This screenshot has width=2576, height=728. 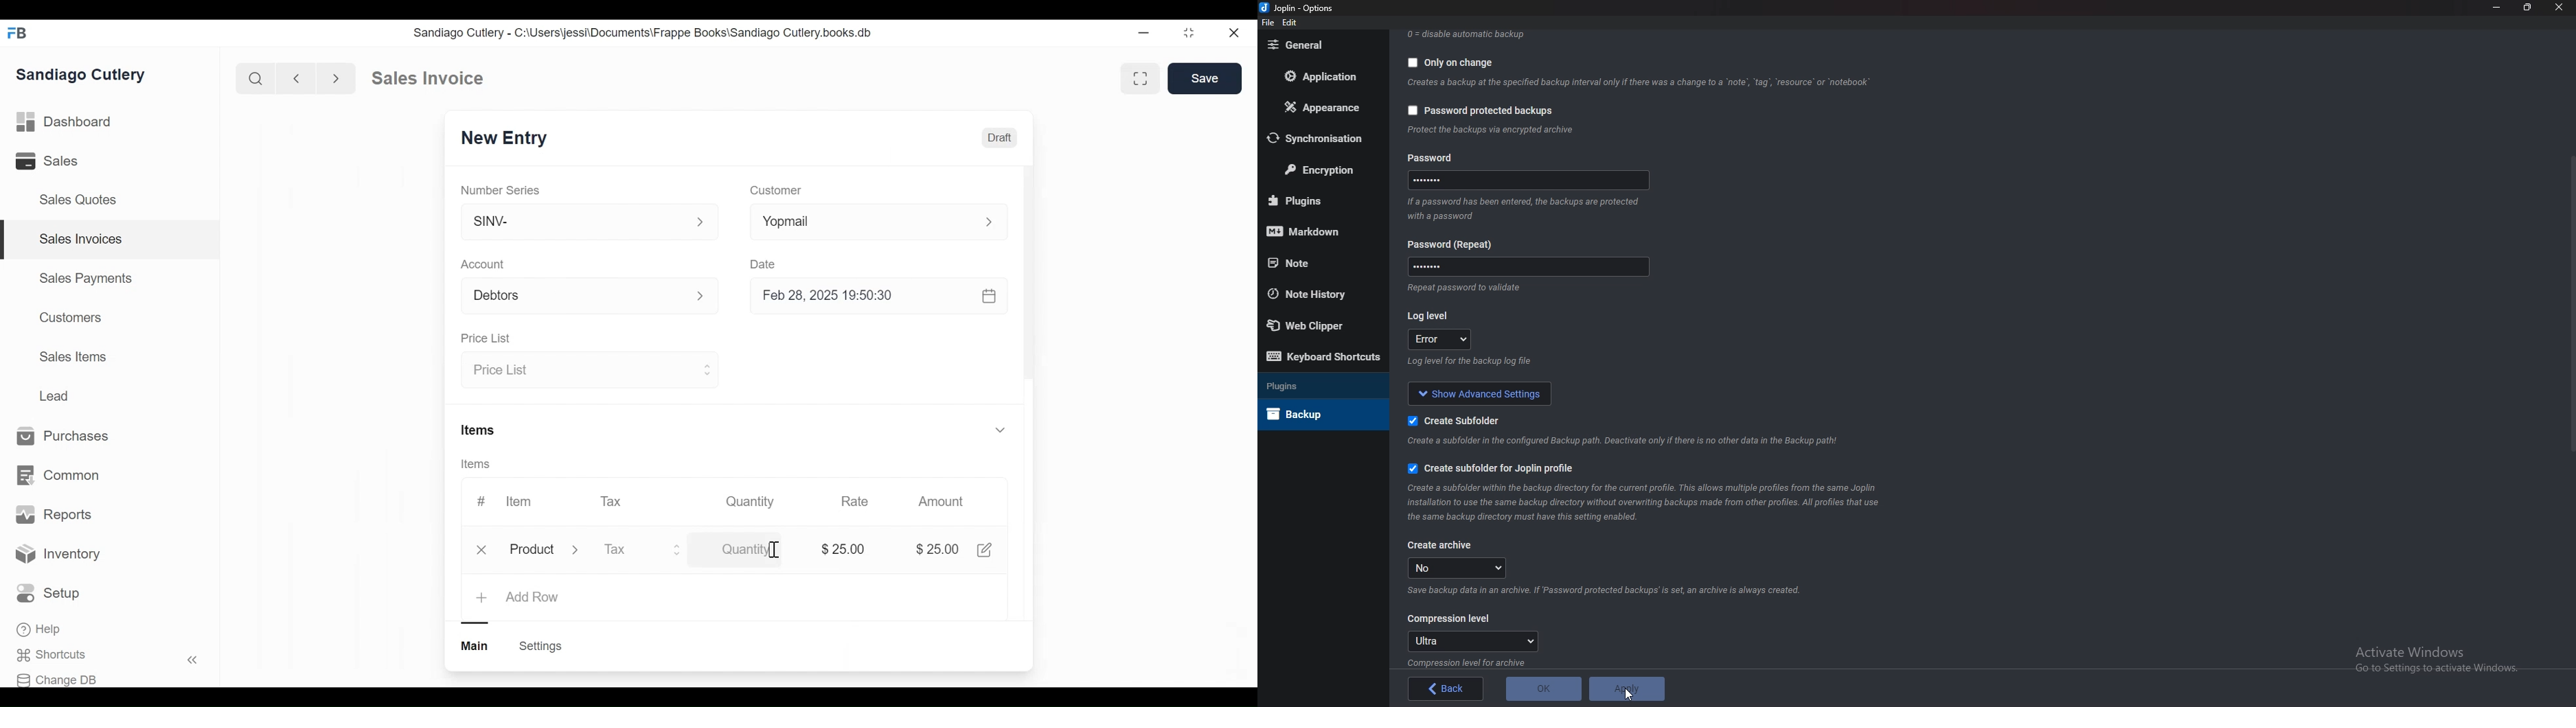 What do you see at coordinates (193, 662) in the screenshot?
I see `«` at bounding box center [193, 662].